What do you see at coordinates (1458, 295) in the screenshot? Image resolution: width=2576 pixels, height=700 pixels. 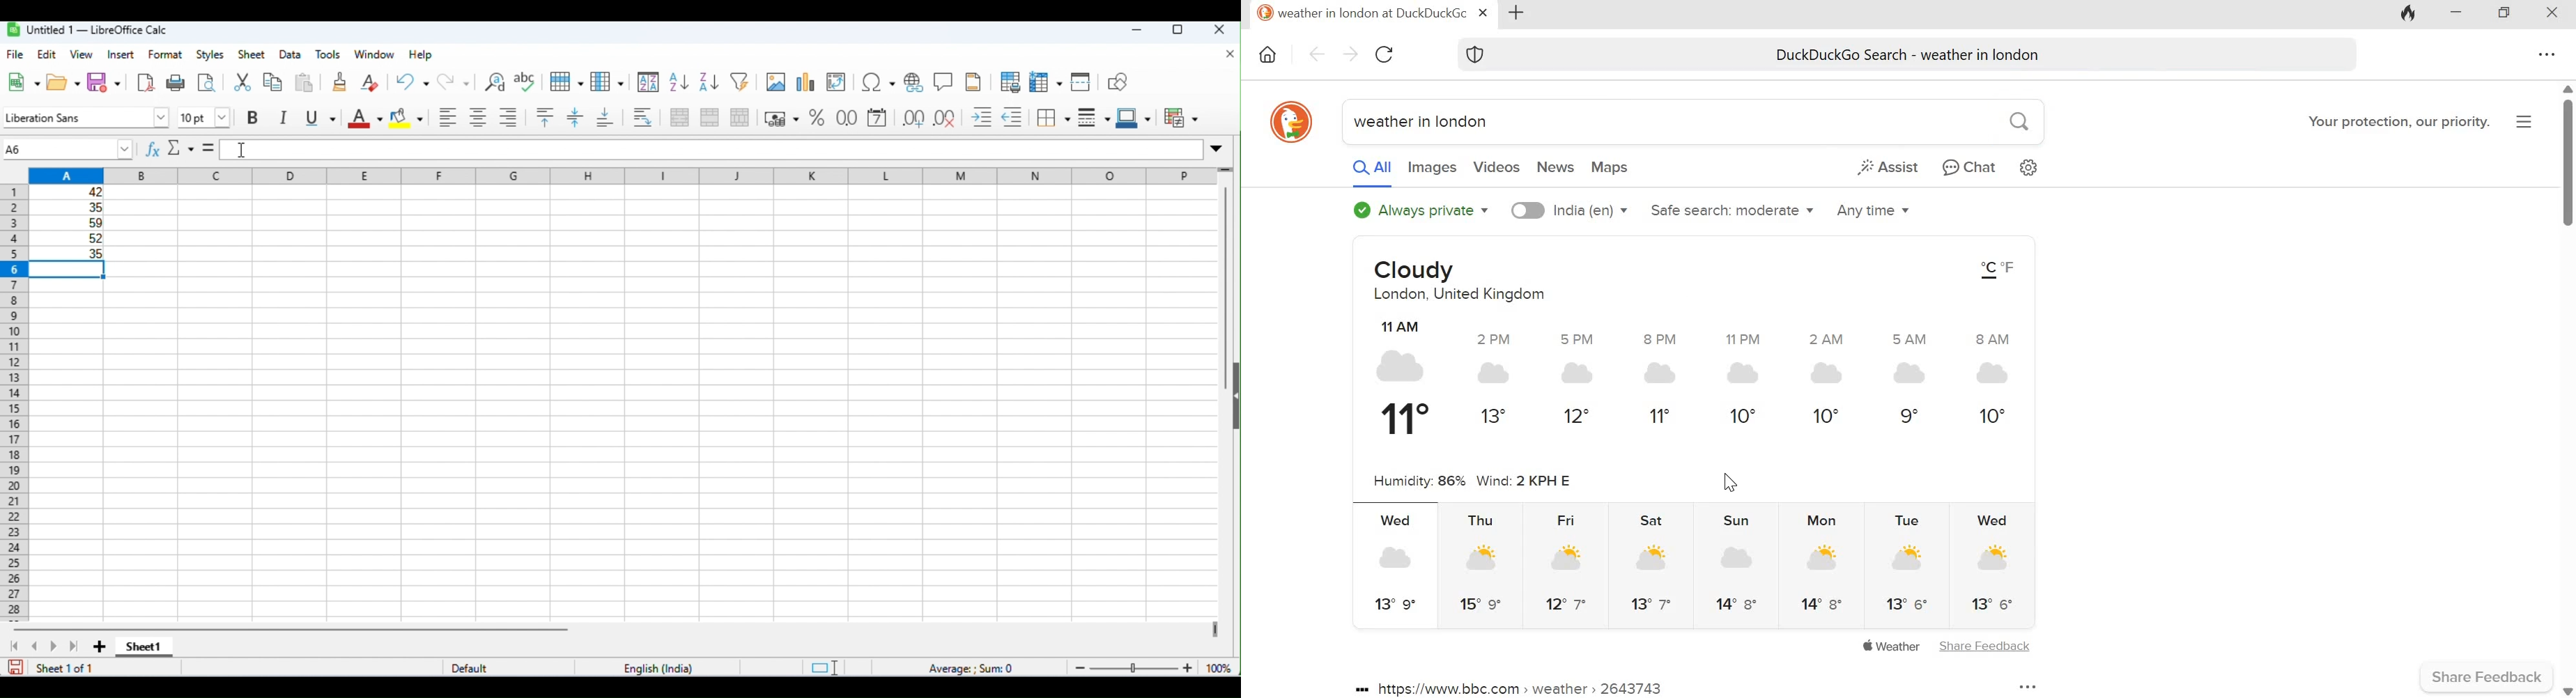 I see `London, United Kingdom` at bounding box center [1458, 295].